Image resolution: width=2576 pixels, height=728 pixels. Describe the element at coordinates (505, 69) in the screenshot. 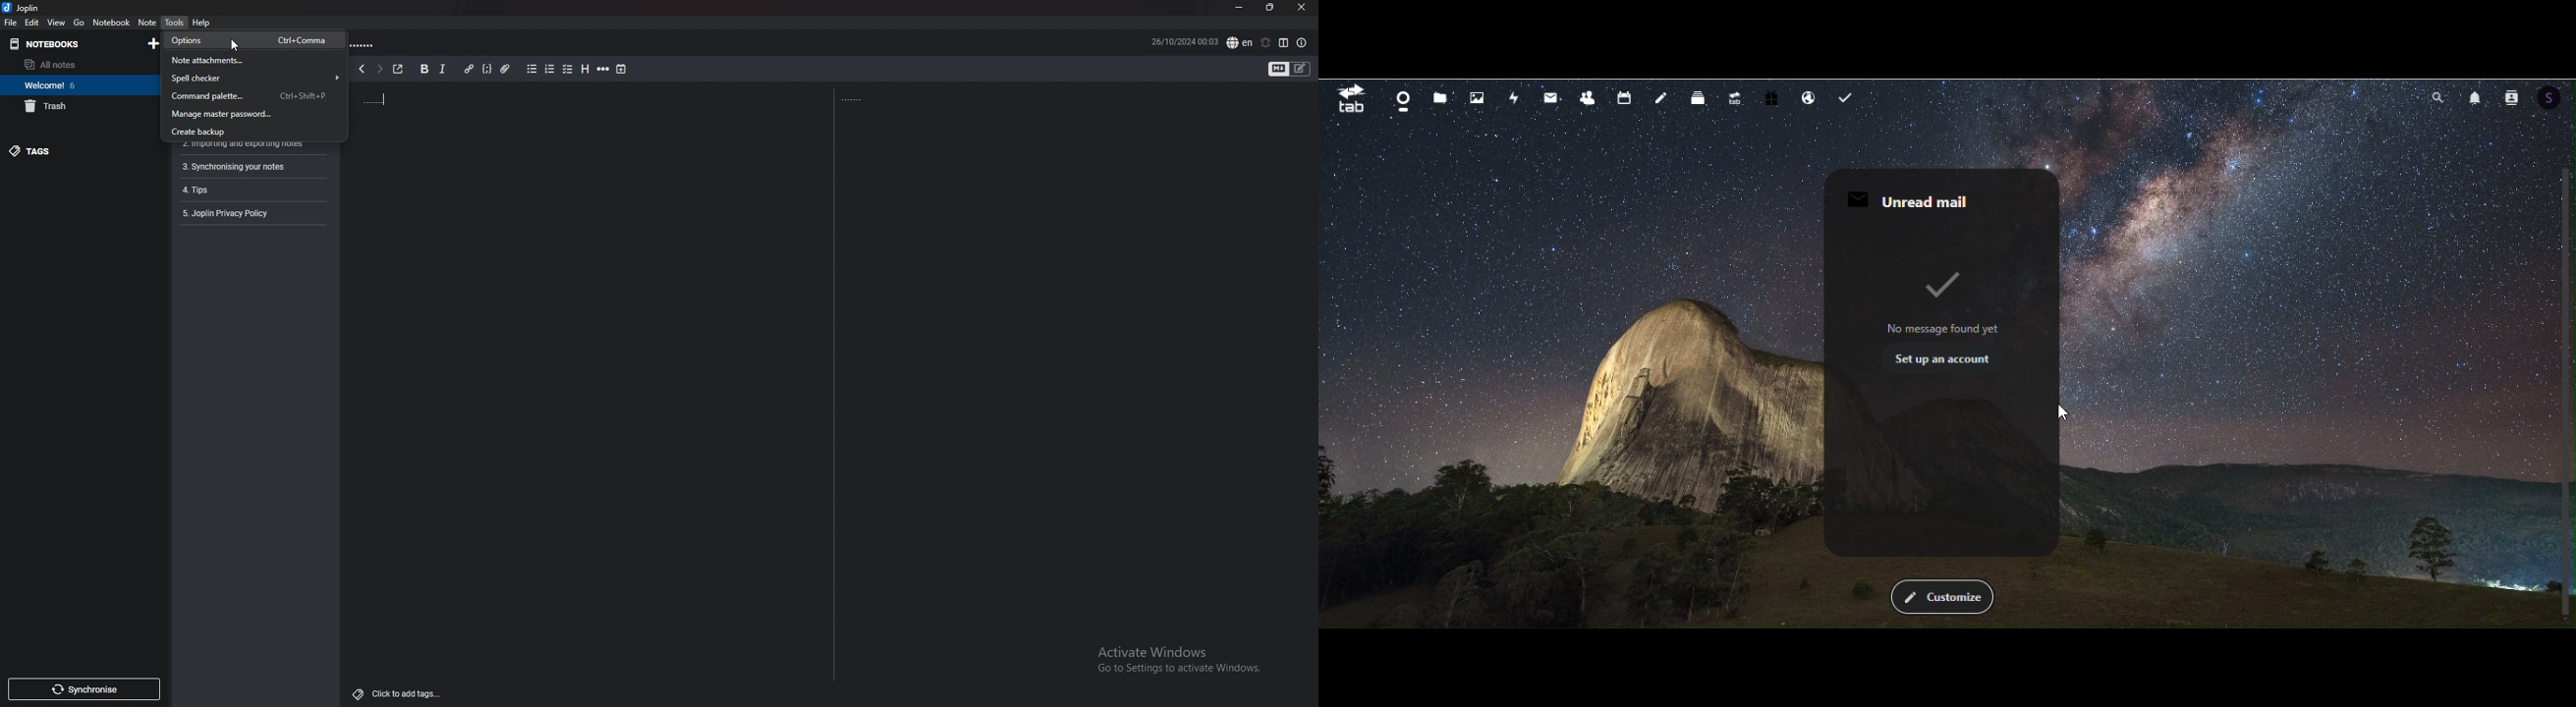

I see `add attachment` at that location.